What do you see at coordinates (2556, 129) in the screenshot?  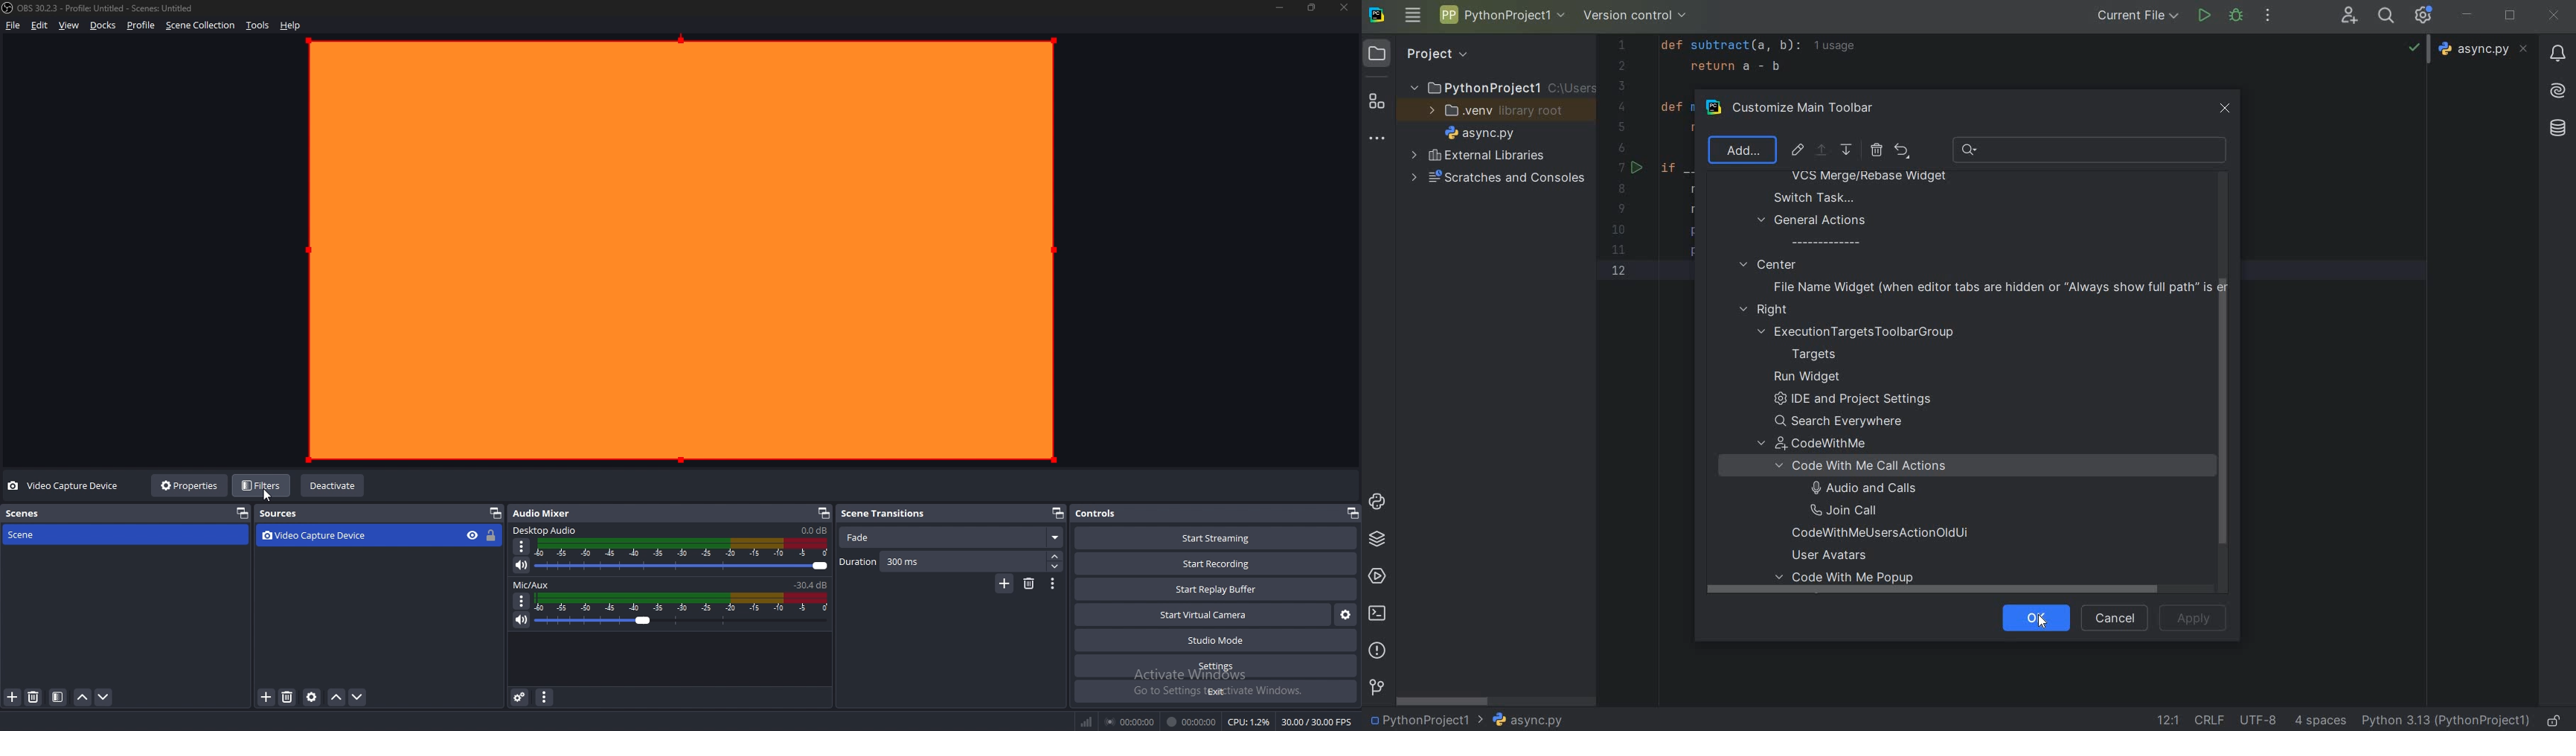 I see `` at bounding box center [2556, 129].